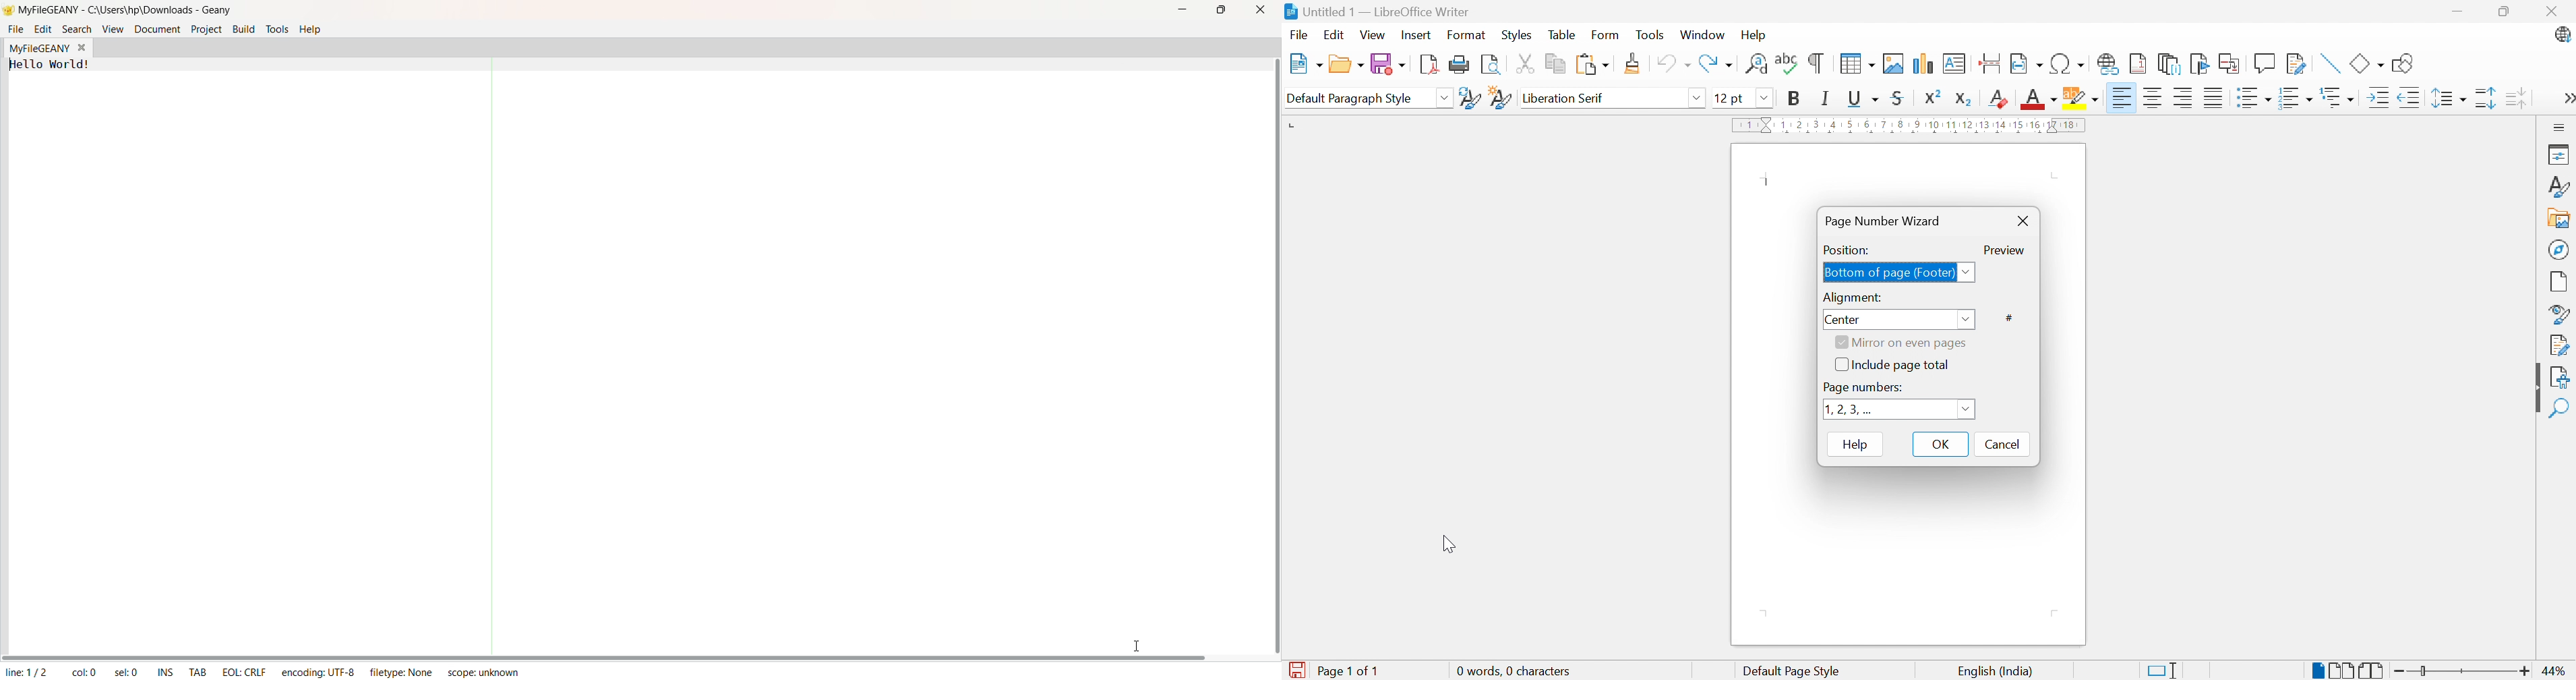  I want to click on Insert comment, so click(2264, 63).